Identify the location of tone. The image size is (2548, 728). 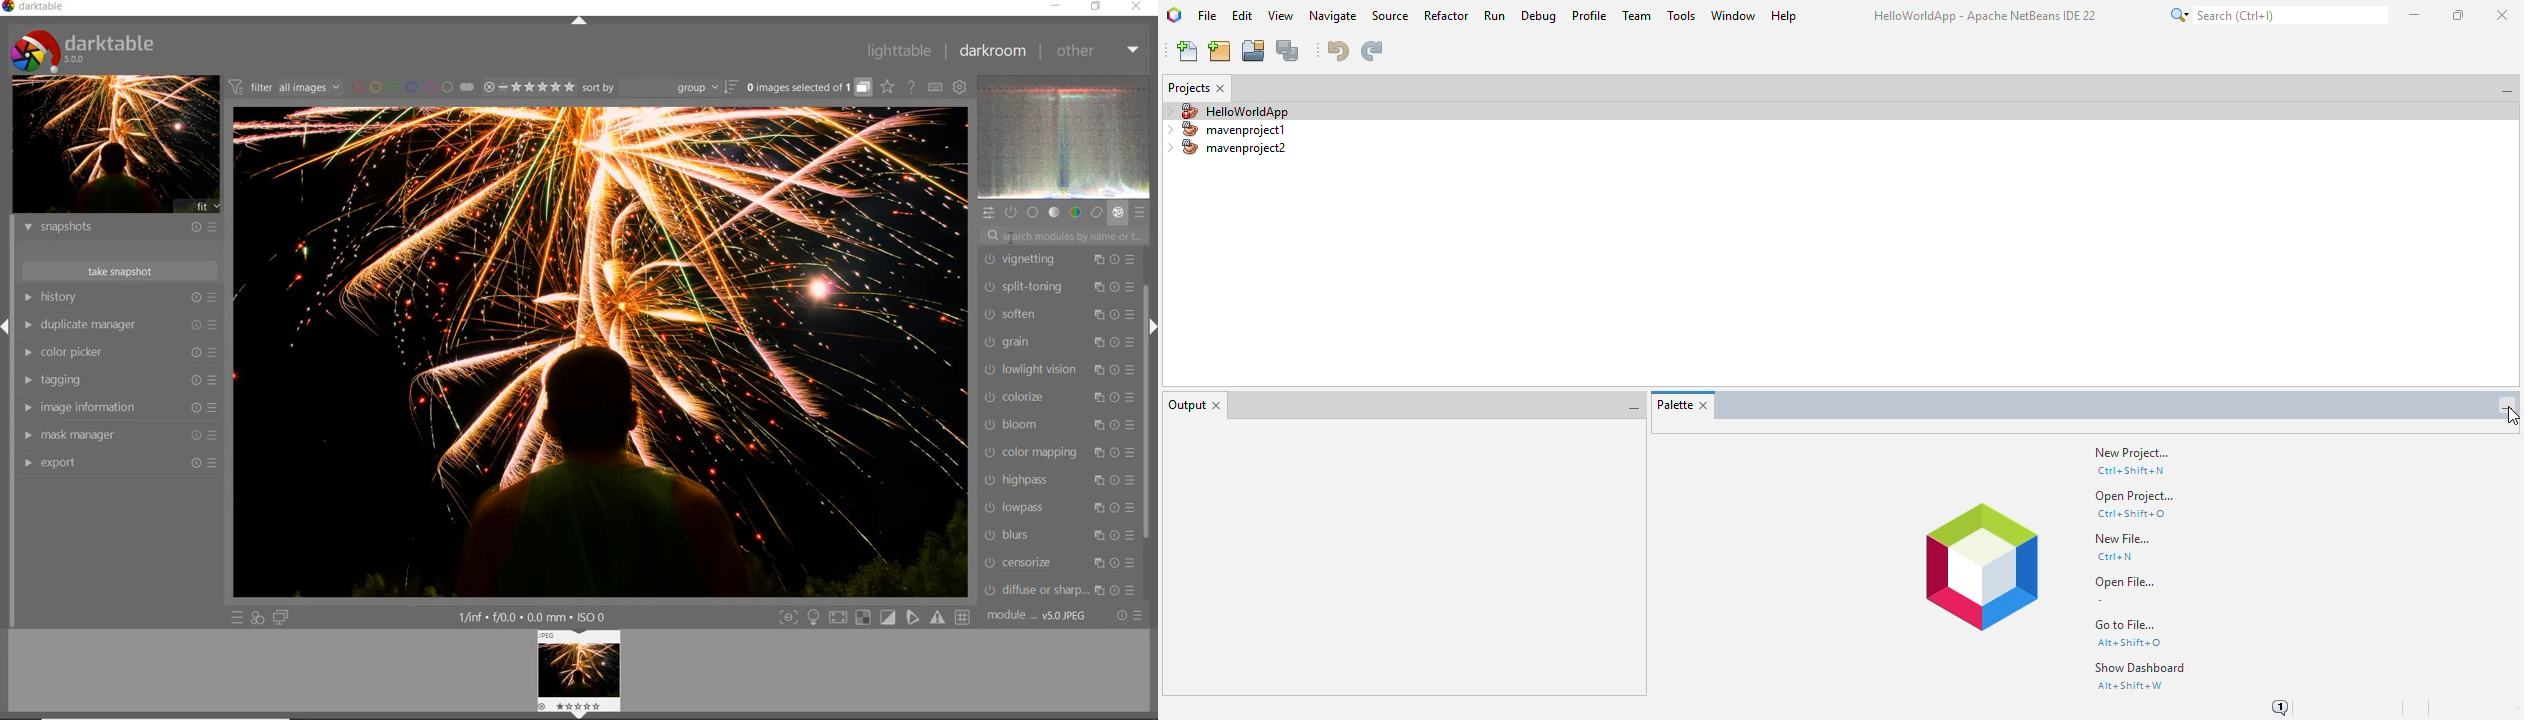
(1056, 213).